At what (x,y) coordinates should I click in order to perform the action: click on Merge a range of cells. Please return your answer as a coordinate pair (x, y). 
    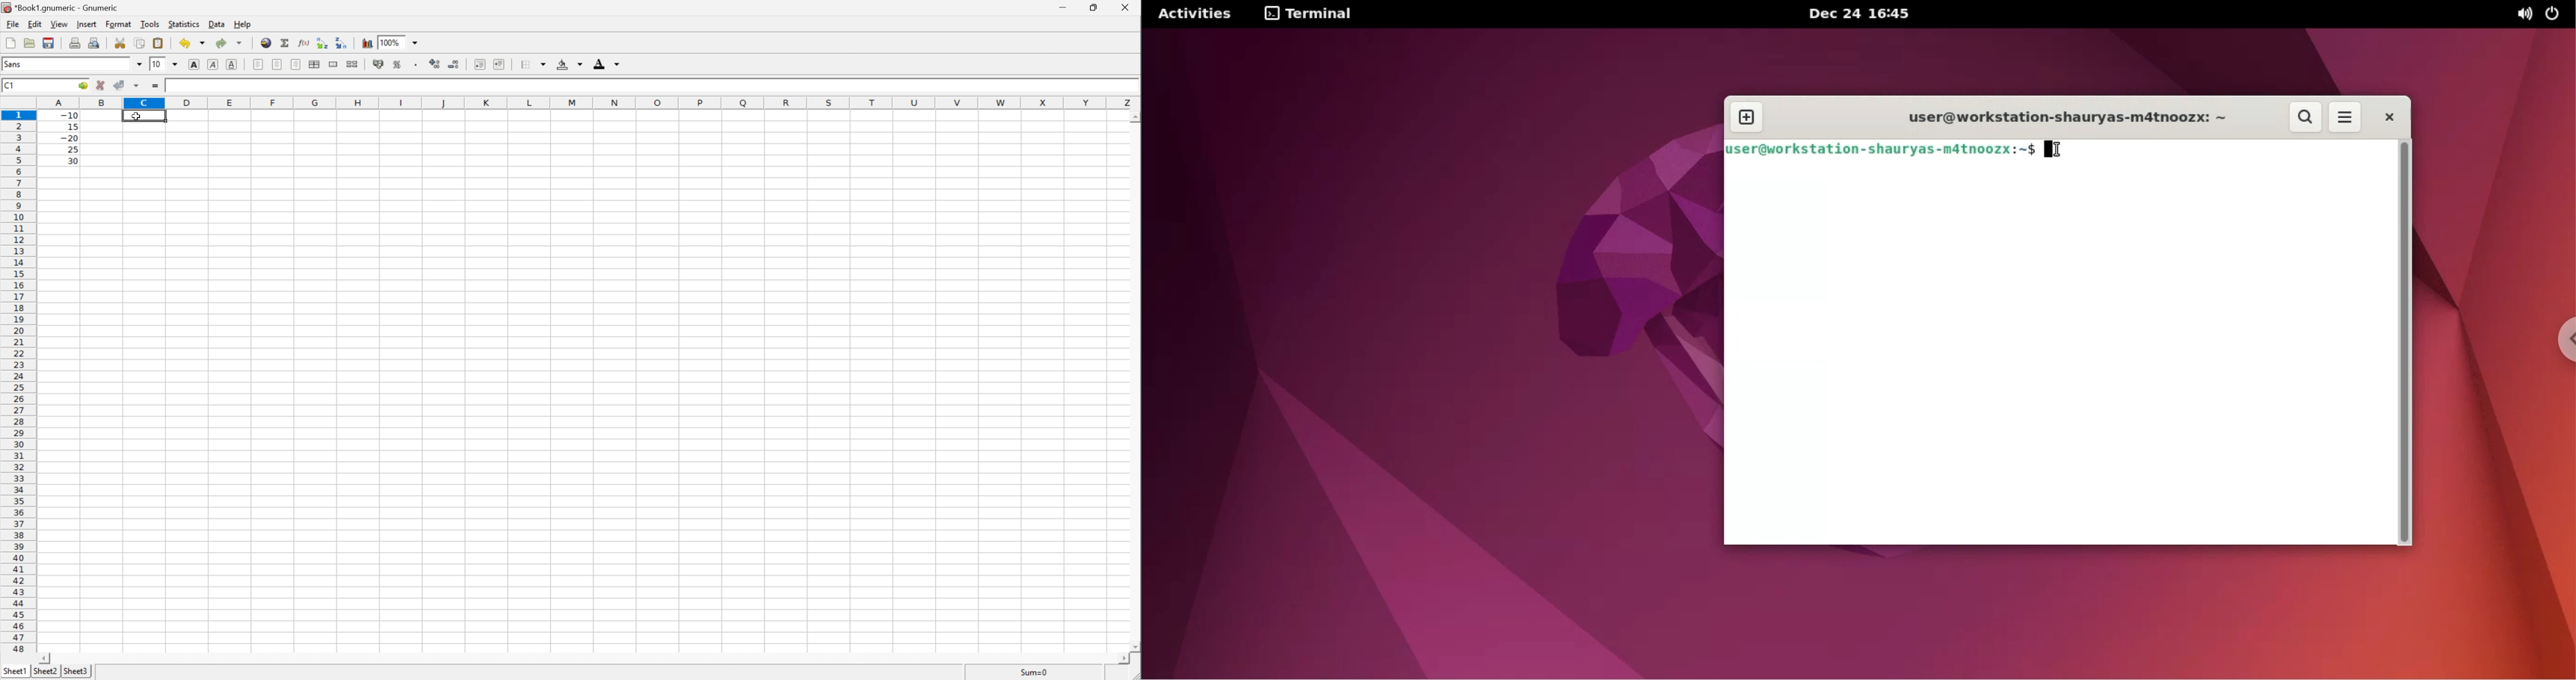
    Looking at the image, I should click on (335, 64).